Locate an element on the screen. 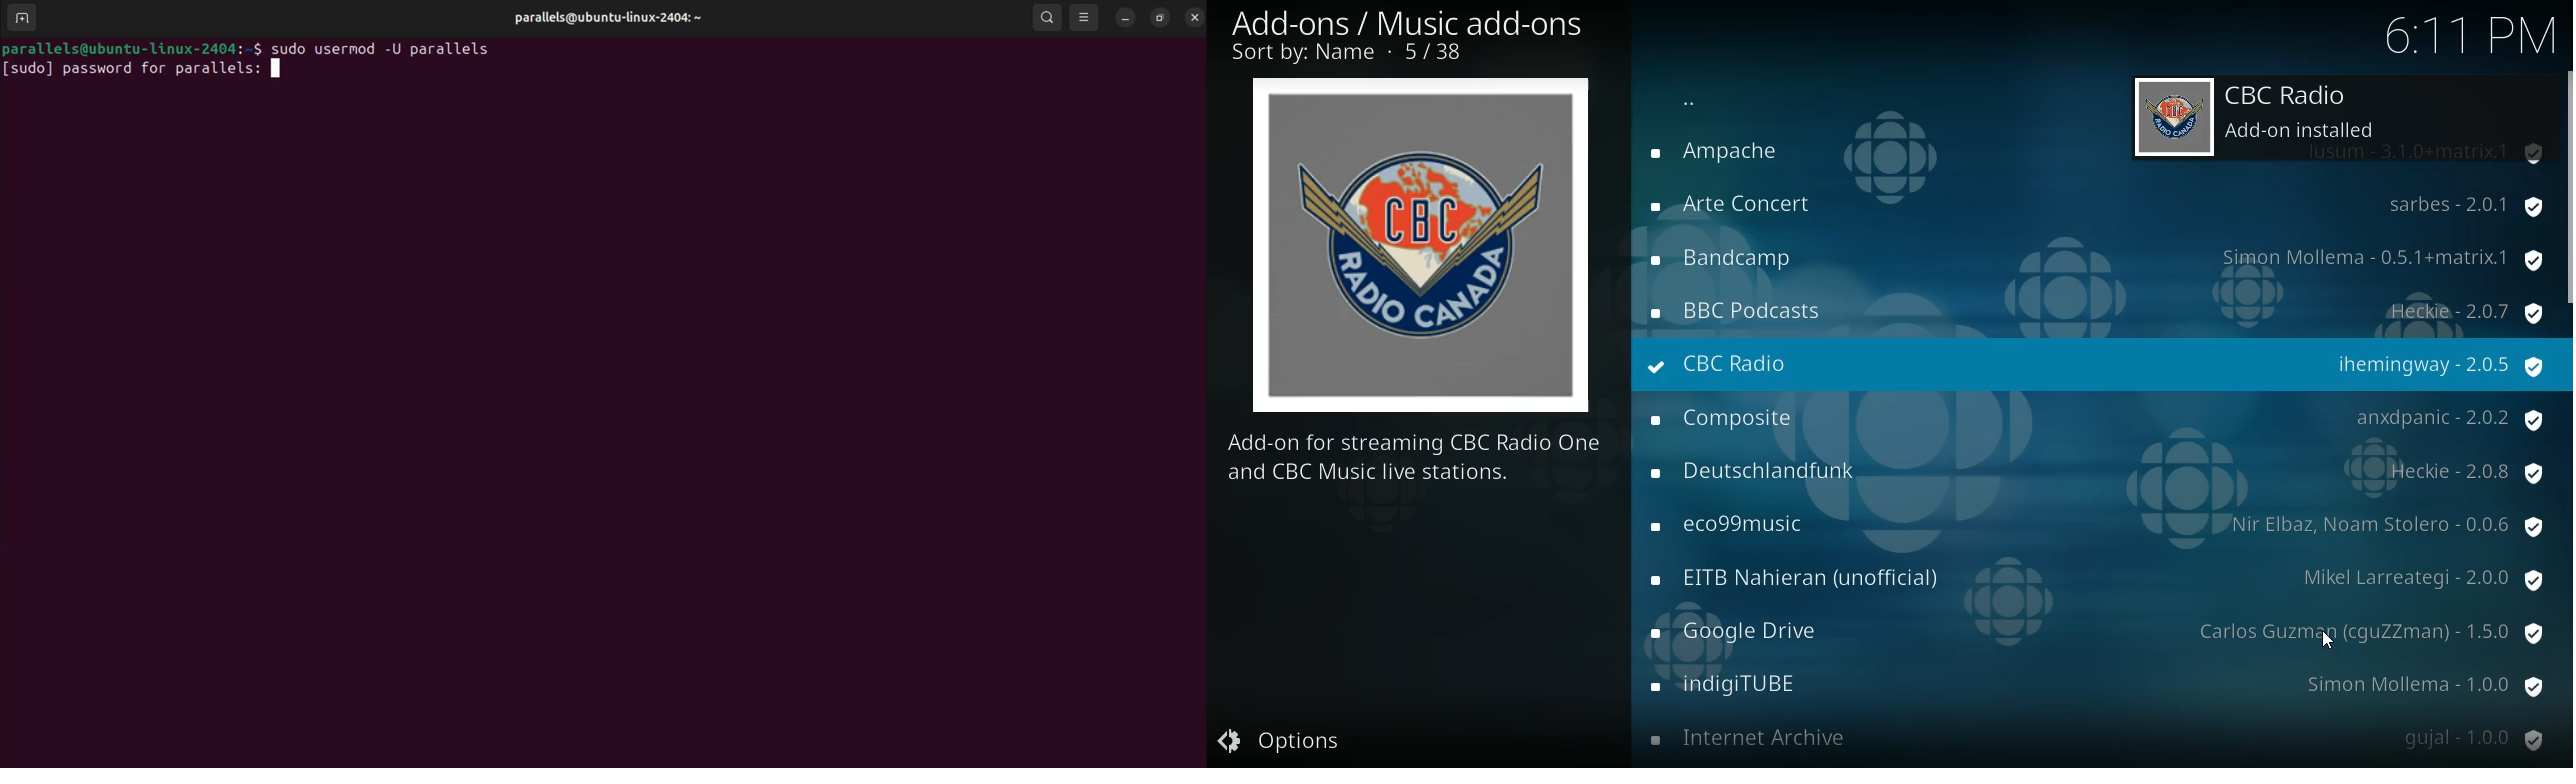 This screenshot has width=2576, height=784. options is located at coordinates (1284, 738).